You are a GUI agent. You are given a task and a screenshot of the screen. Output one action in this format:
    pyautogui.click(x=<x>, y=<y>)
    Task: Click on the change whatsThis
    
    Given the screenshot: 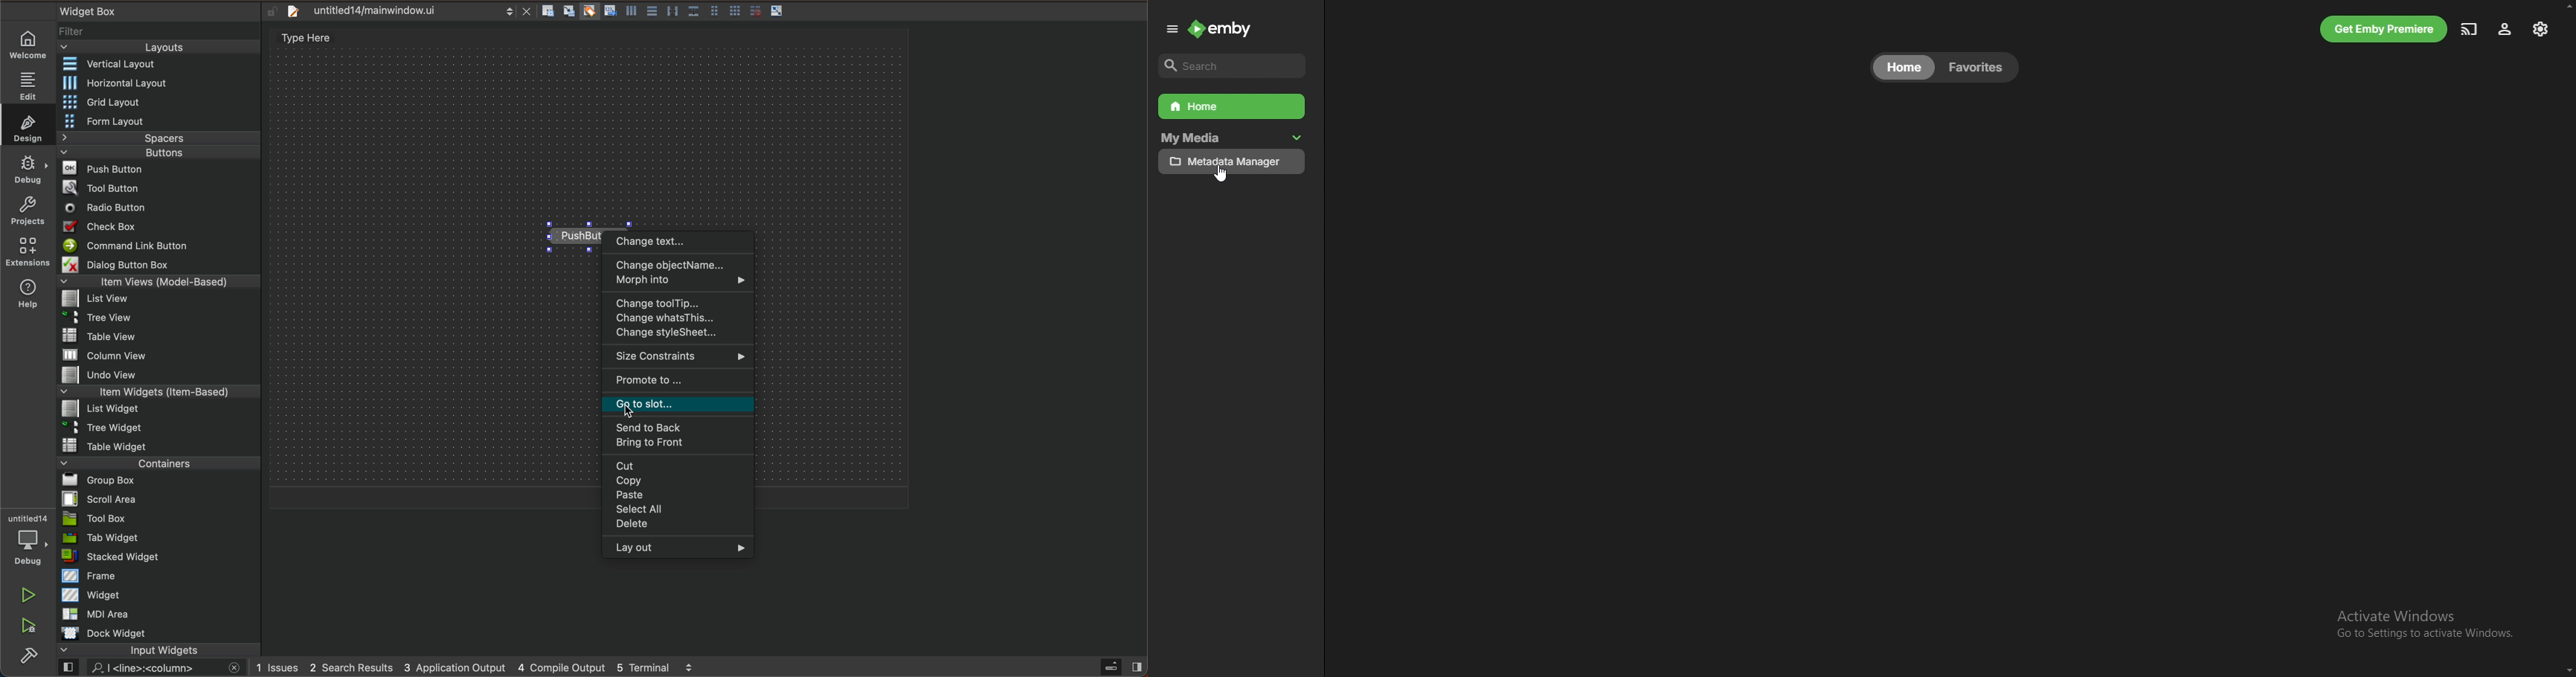 What is the action you would take?
    pyautogui.click(x=677, y=318)
    